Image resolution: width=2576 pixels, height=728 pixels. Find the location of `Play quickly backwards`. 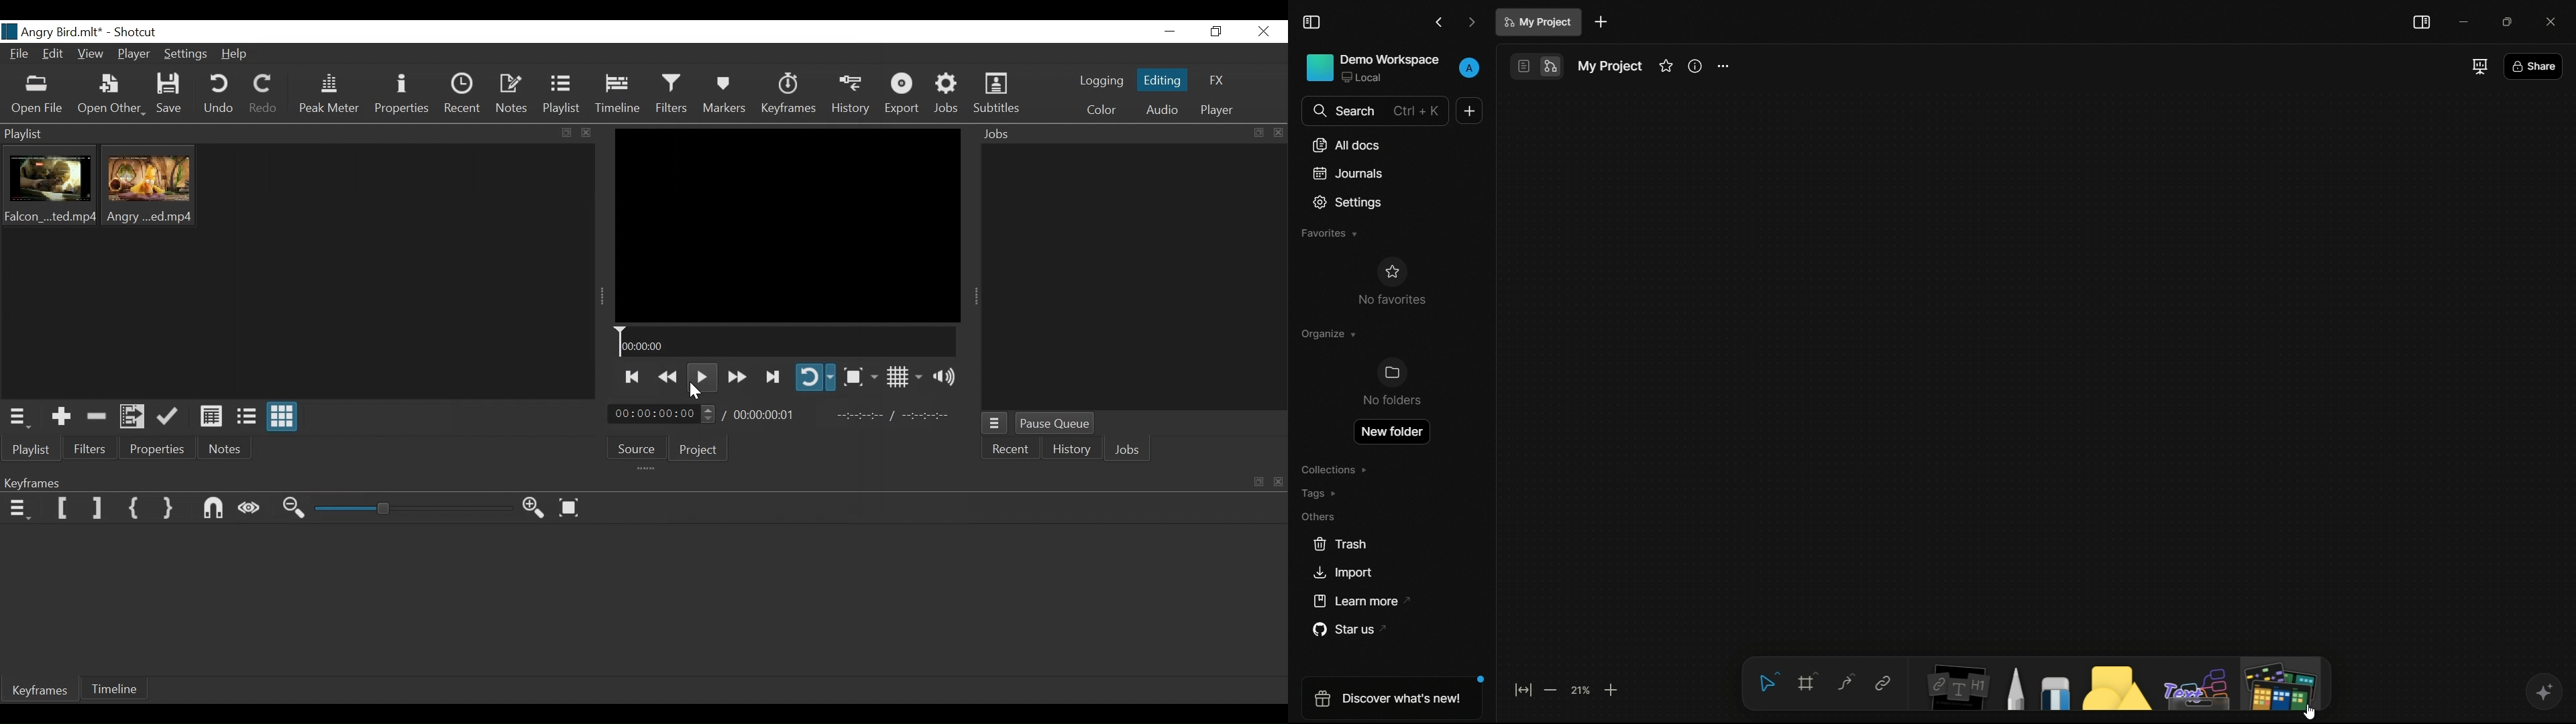

Play quickly backwards is located at coordinates (667, 376).